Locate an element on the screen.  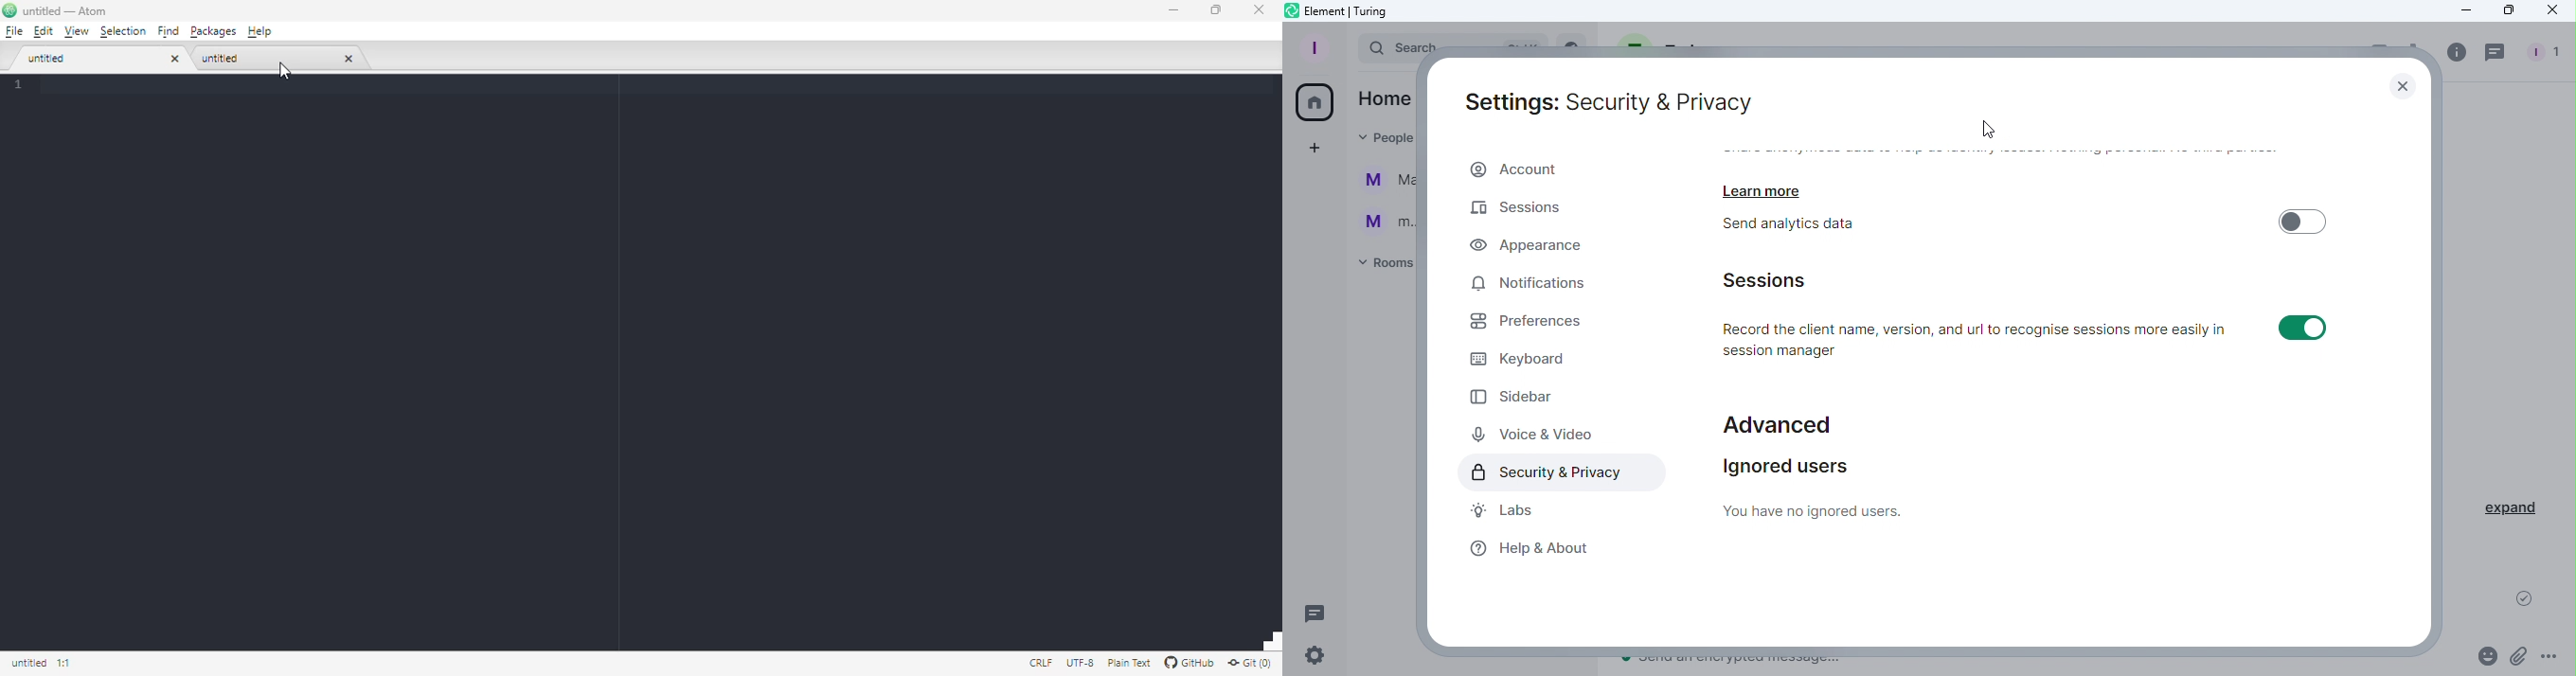
Message sent is located at coordinates (2525, 602).